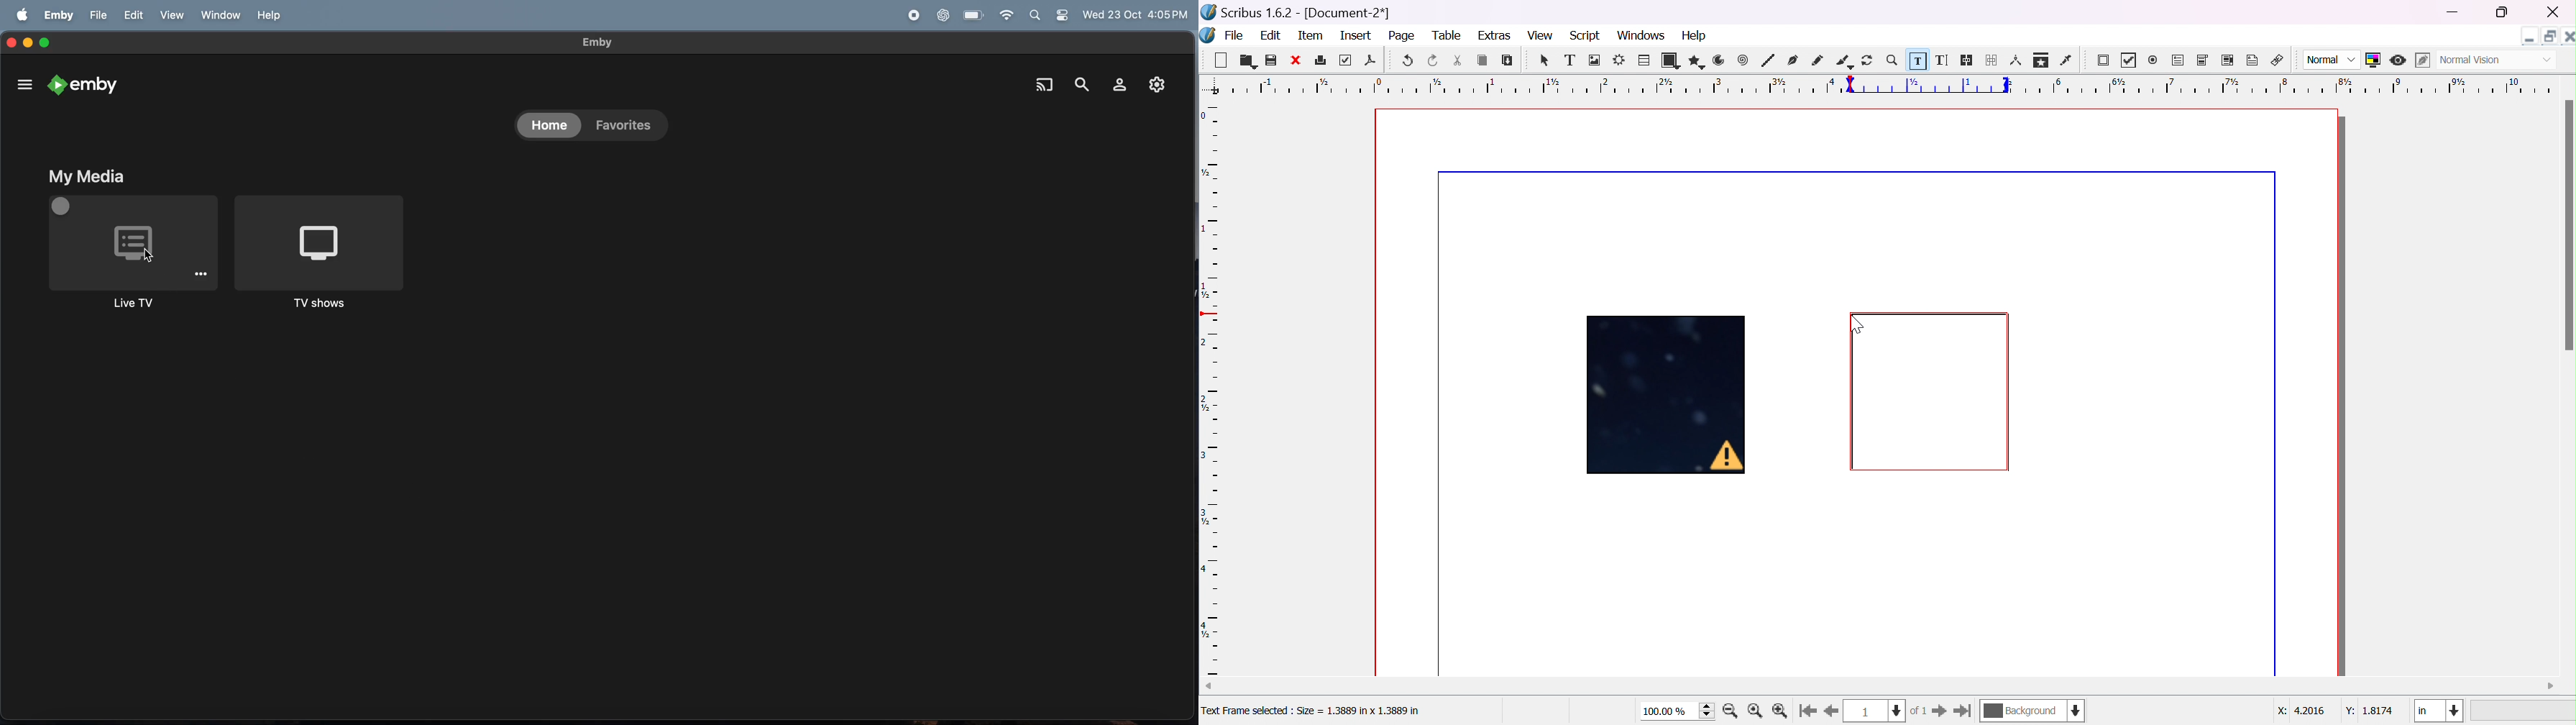  I want to click on text frame, so click(1569, 60).